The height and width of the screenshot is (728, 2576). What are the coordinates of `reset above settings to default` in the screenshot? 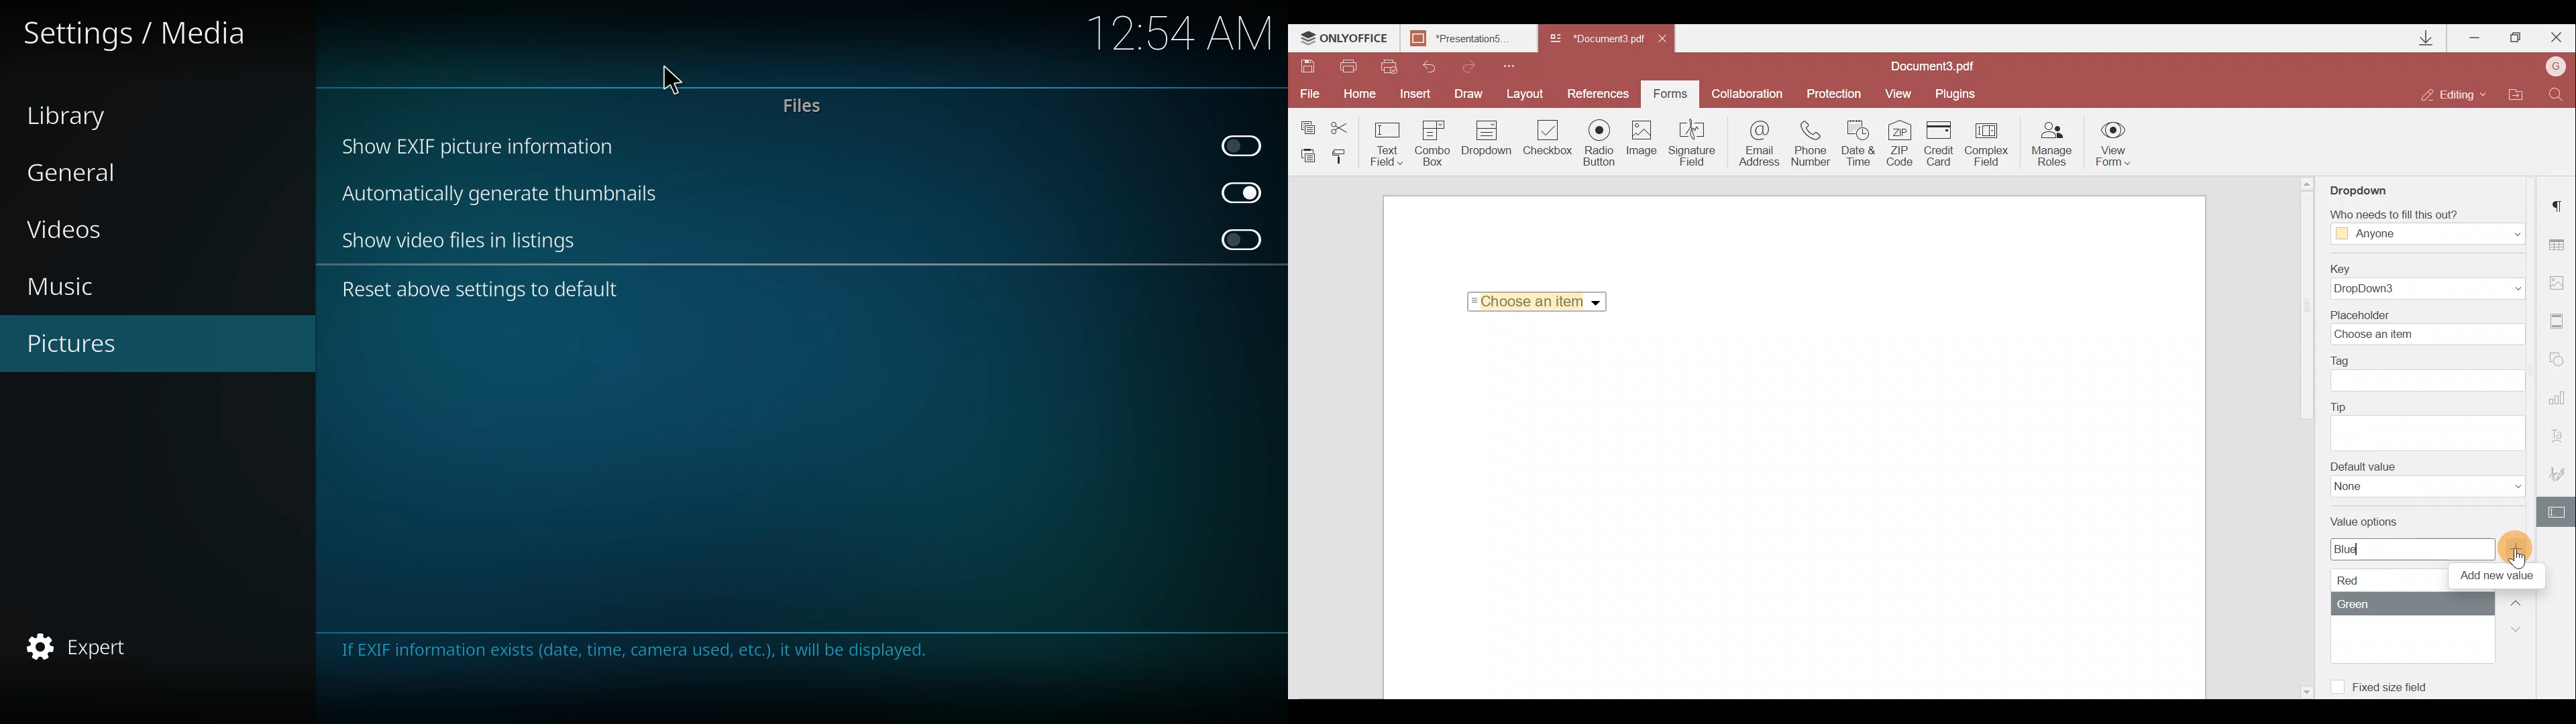 It's located at (484, 288).